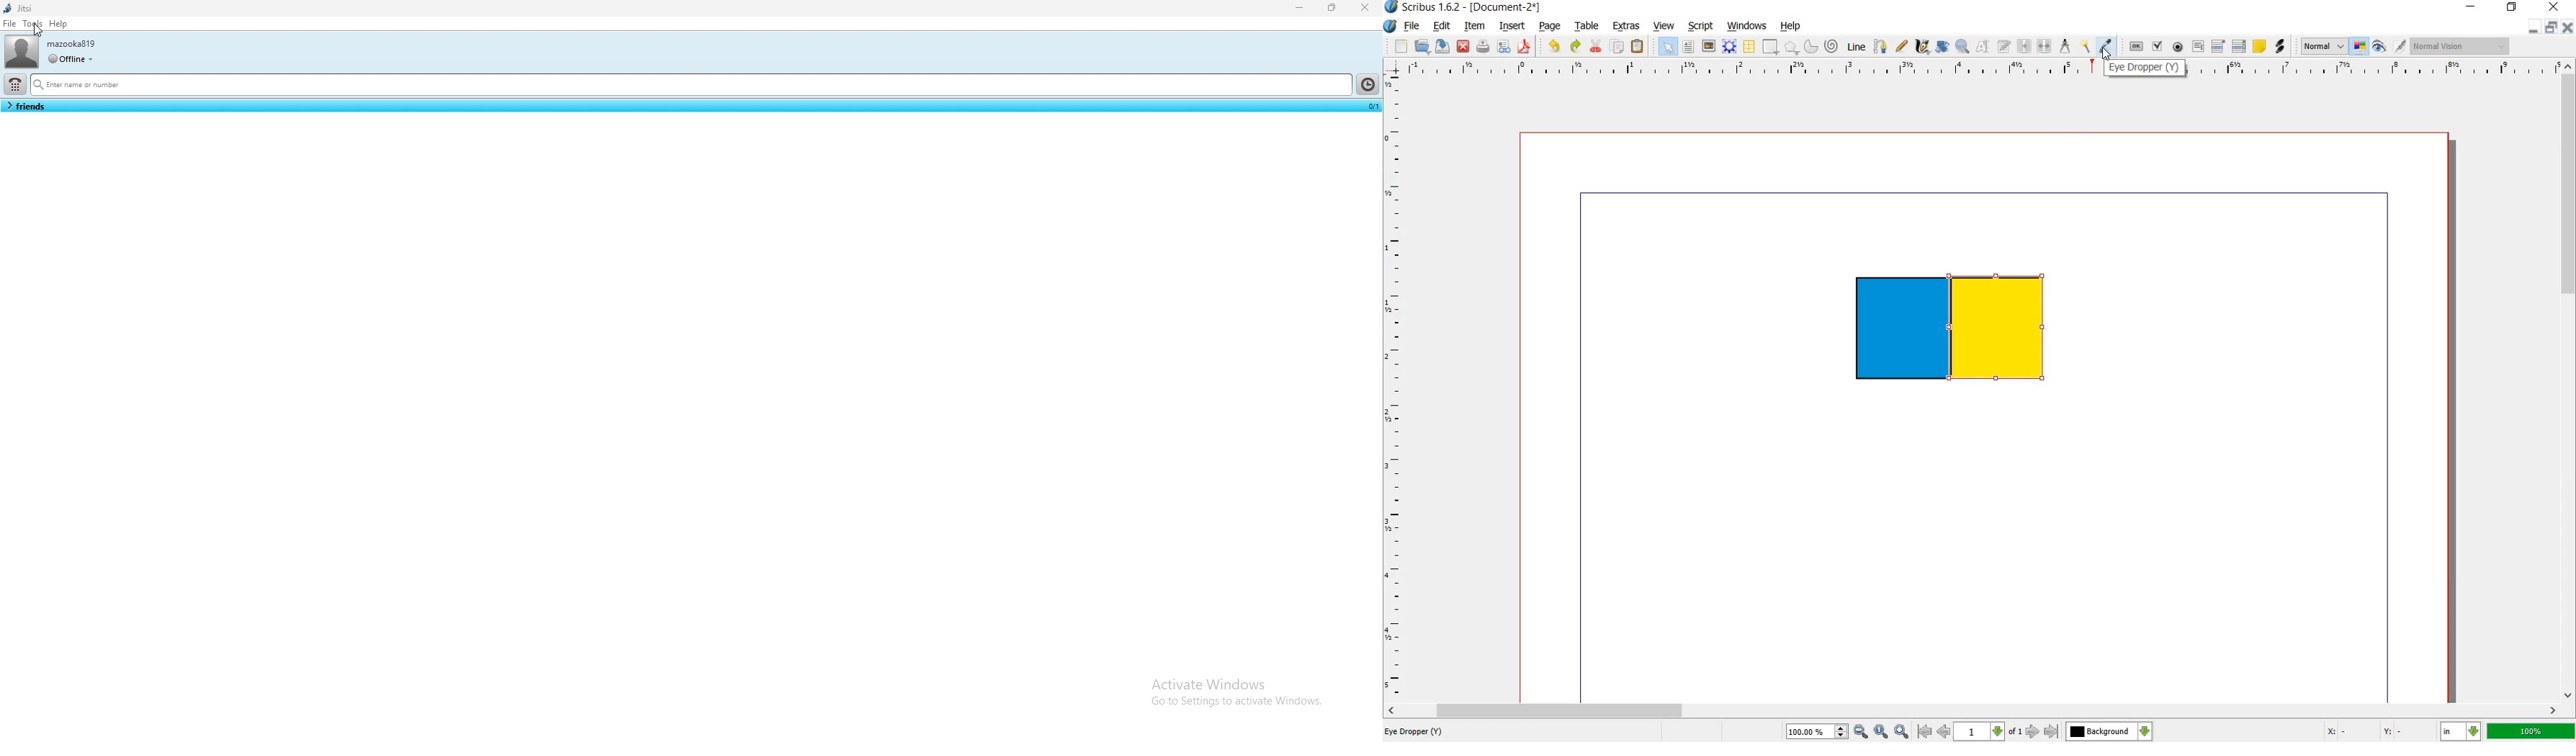  What do you see at coordinates (2084, 47) in the screenshot?
I see `copy item properties` at bounding box center [2084, 47].